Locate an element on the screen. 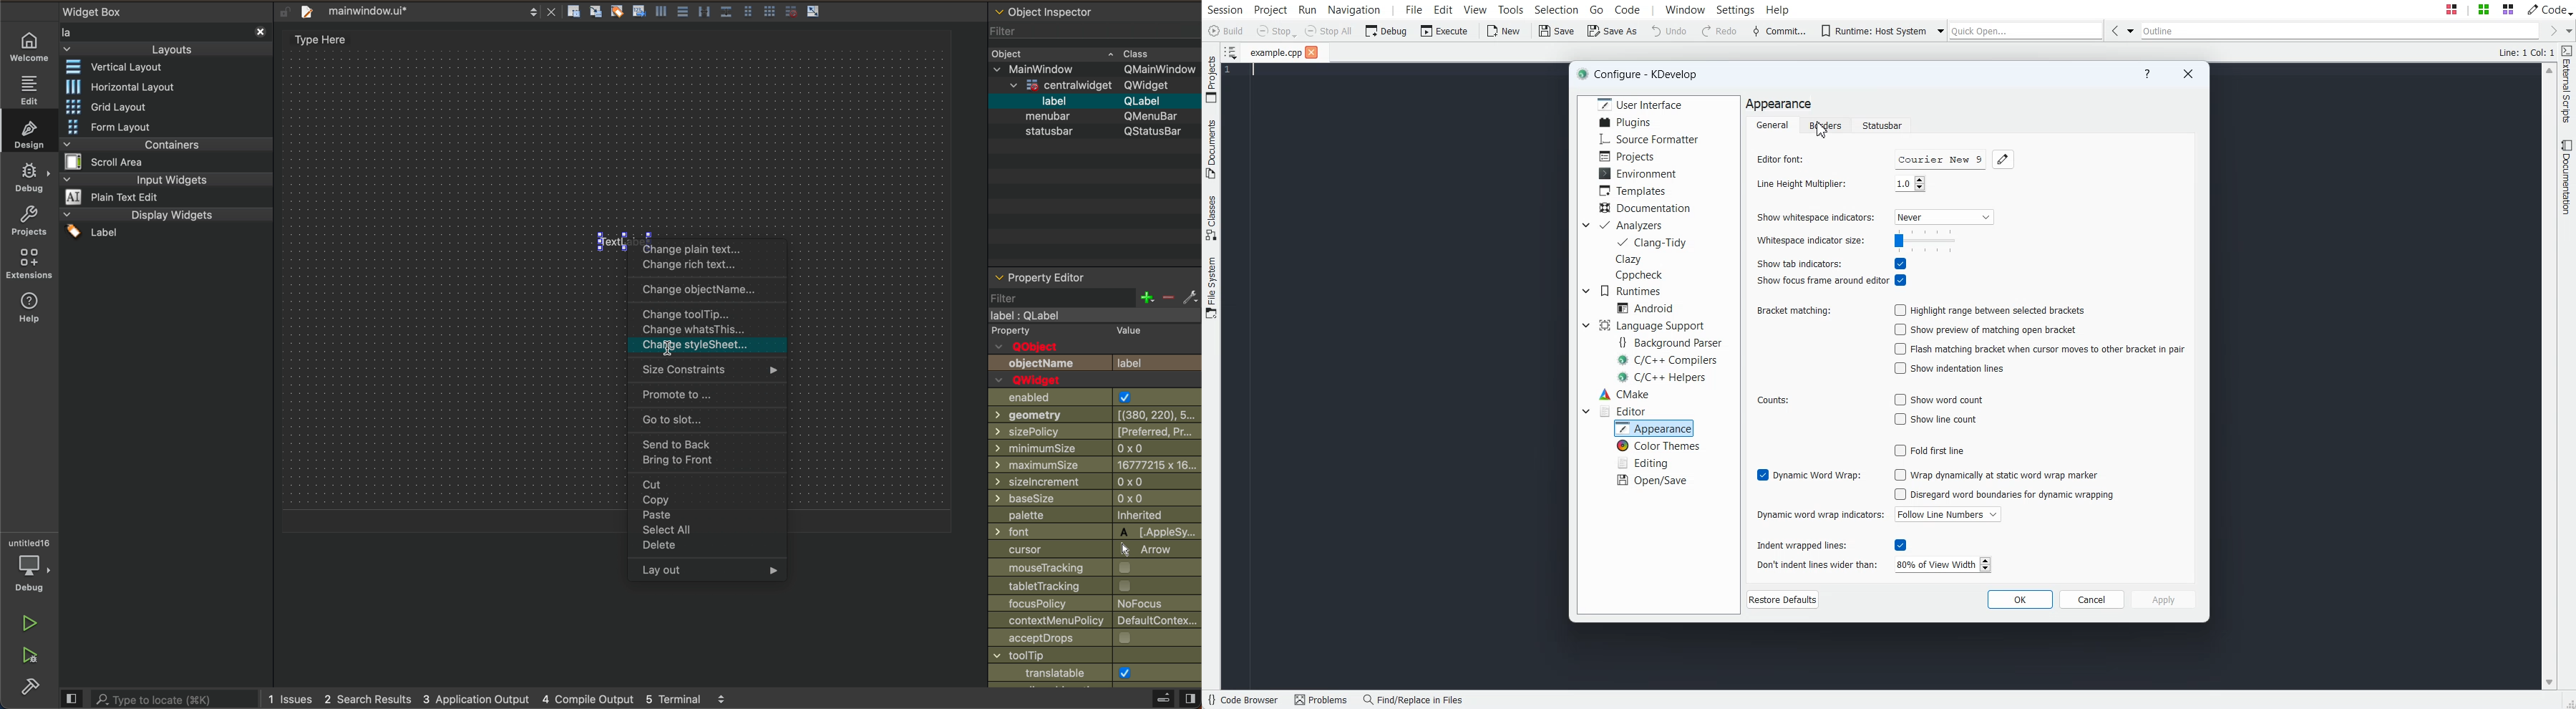  historical layout is located at coordinates (122, 86).